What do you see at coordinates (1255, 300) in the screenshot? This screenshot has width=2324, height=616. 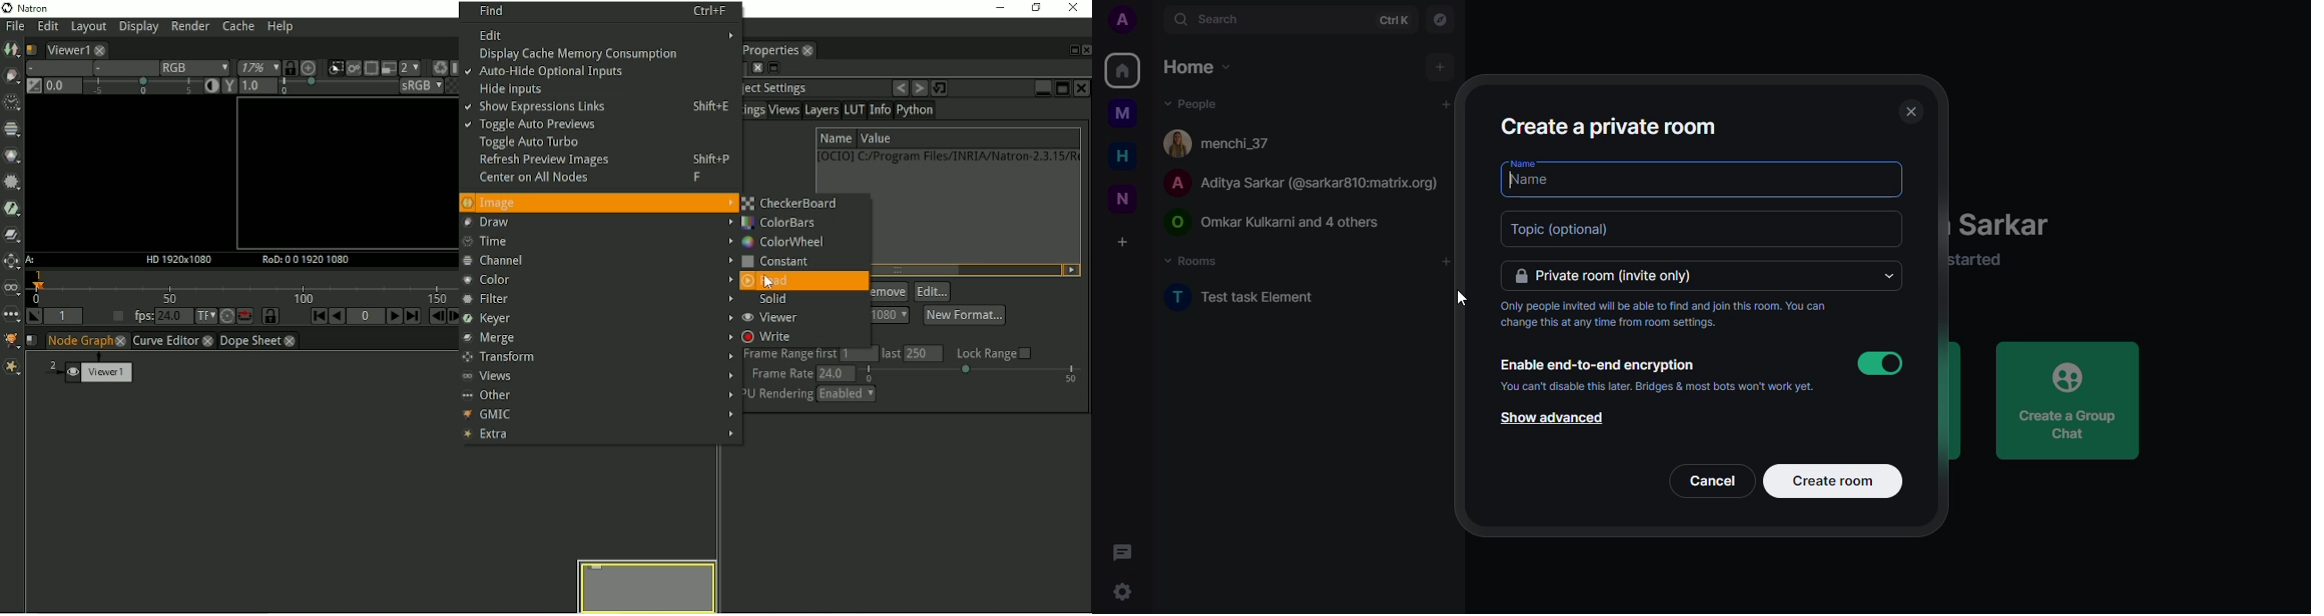 I see `test task element` at bounding box center [1255, 300].